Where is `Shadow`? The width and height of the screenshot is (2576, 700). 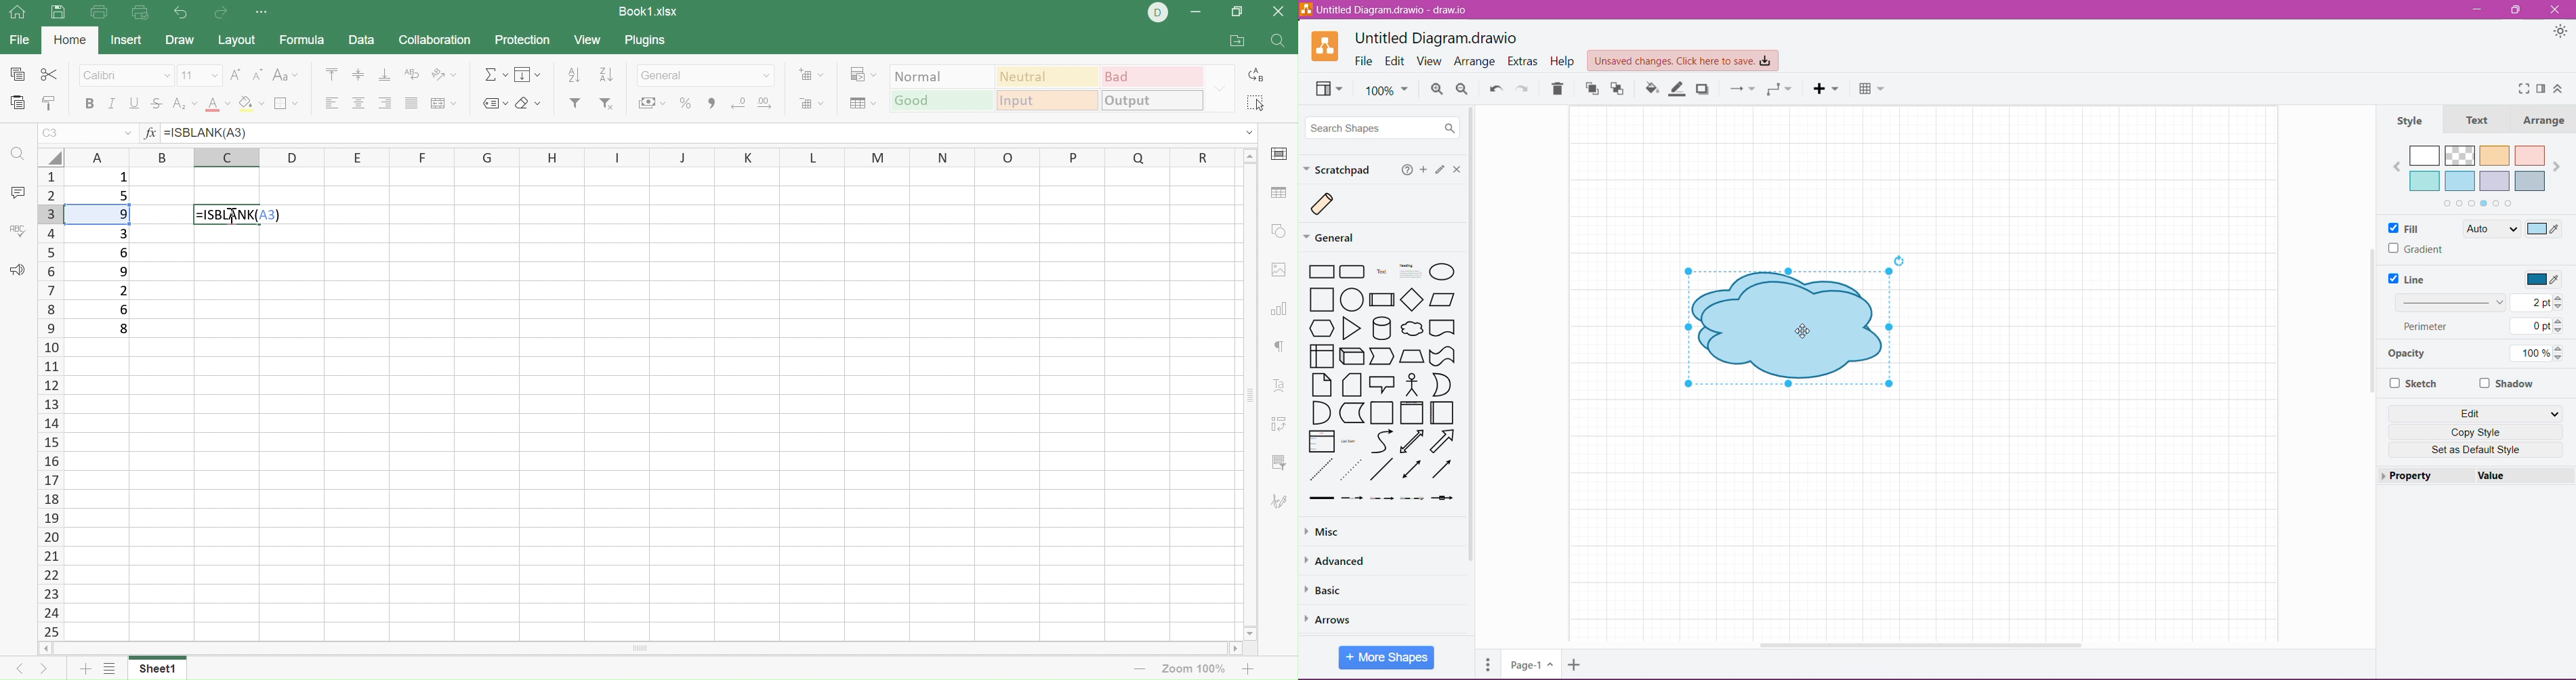 Shadow is located at coordinates (1703, 89).